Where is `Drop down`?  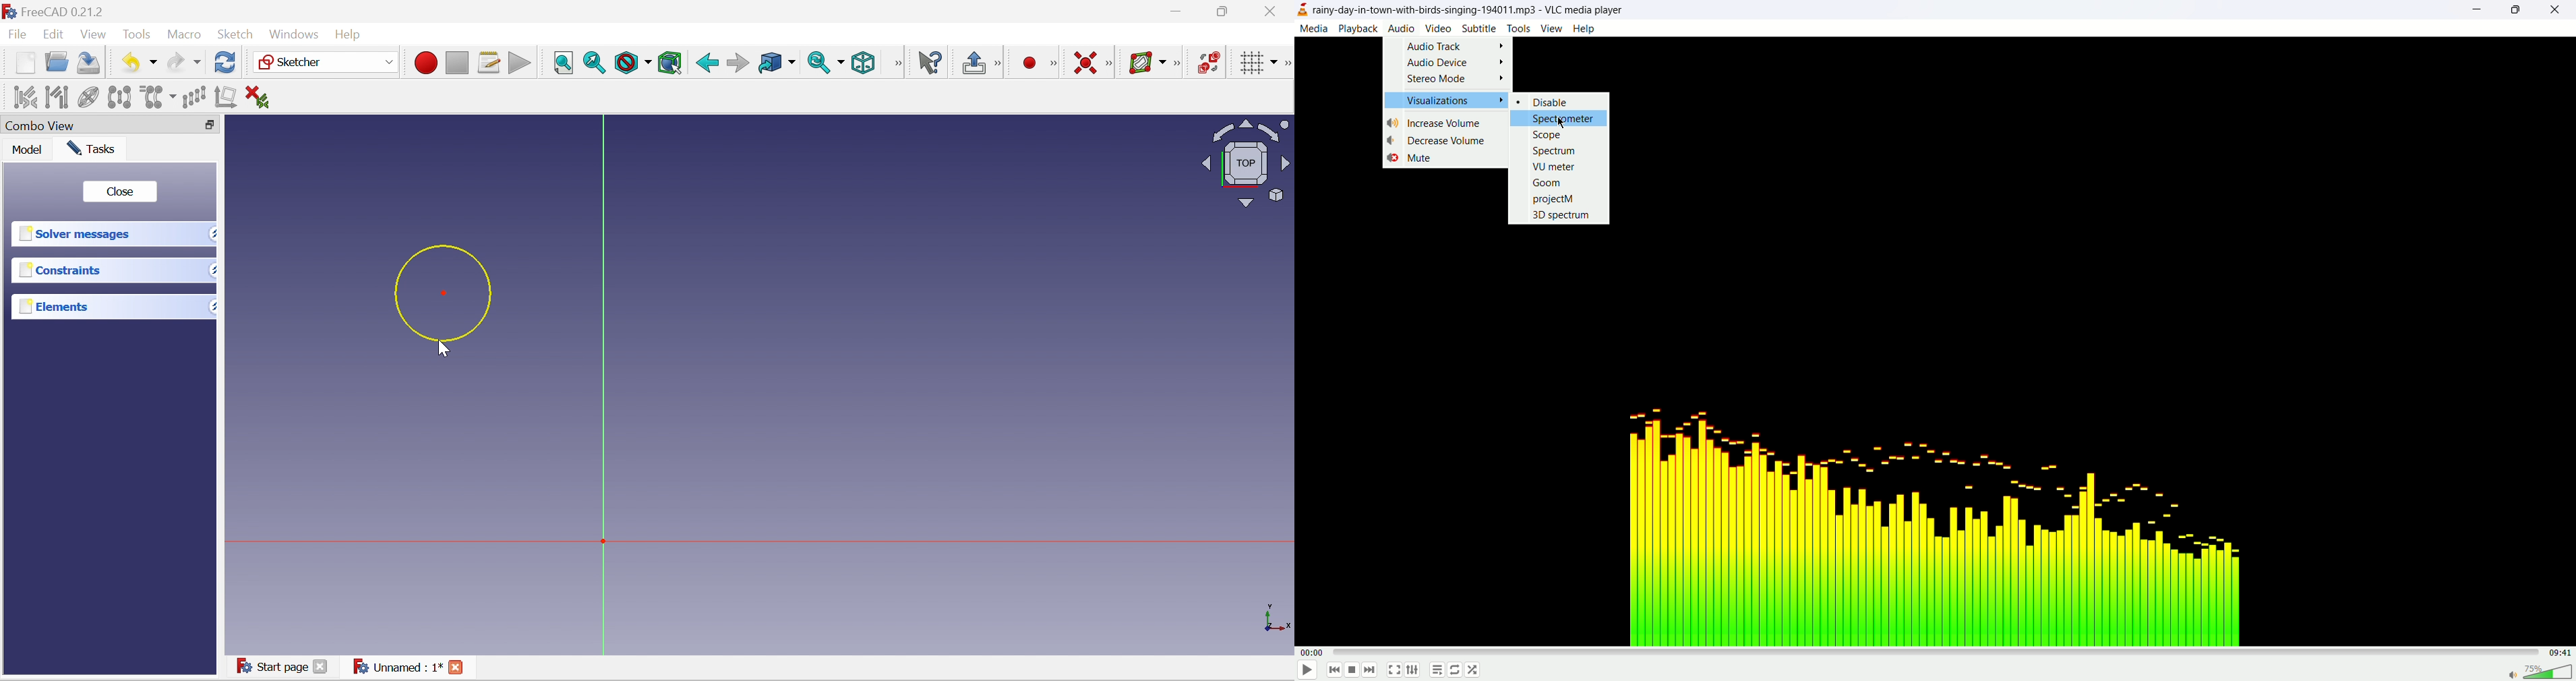
Drop down is located at coordinates (210, 233).